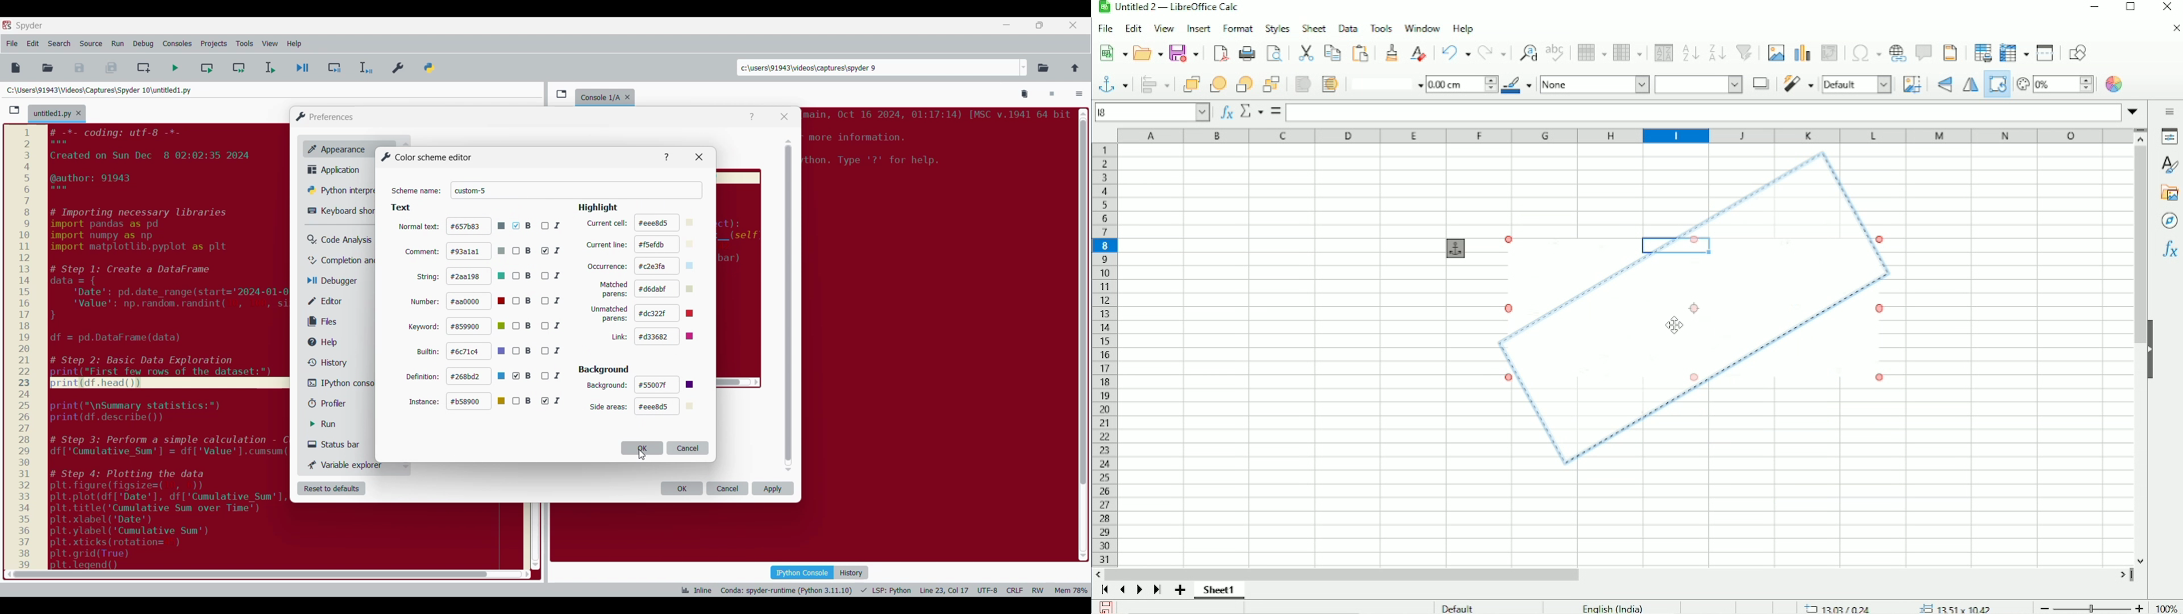 This screenshot has height=616, width=2184. I want to click on Line style, so click(1383, 84).